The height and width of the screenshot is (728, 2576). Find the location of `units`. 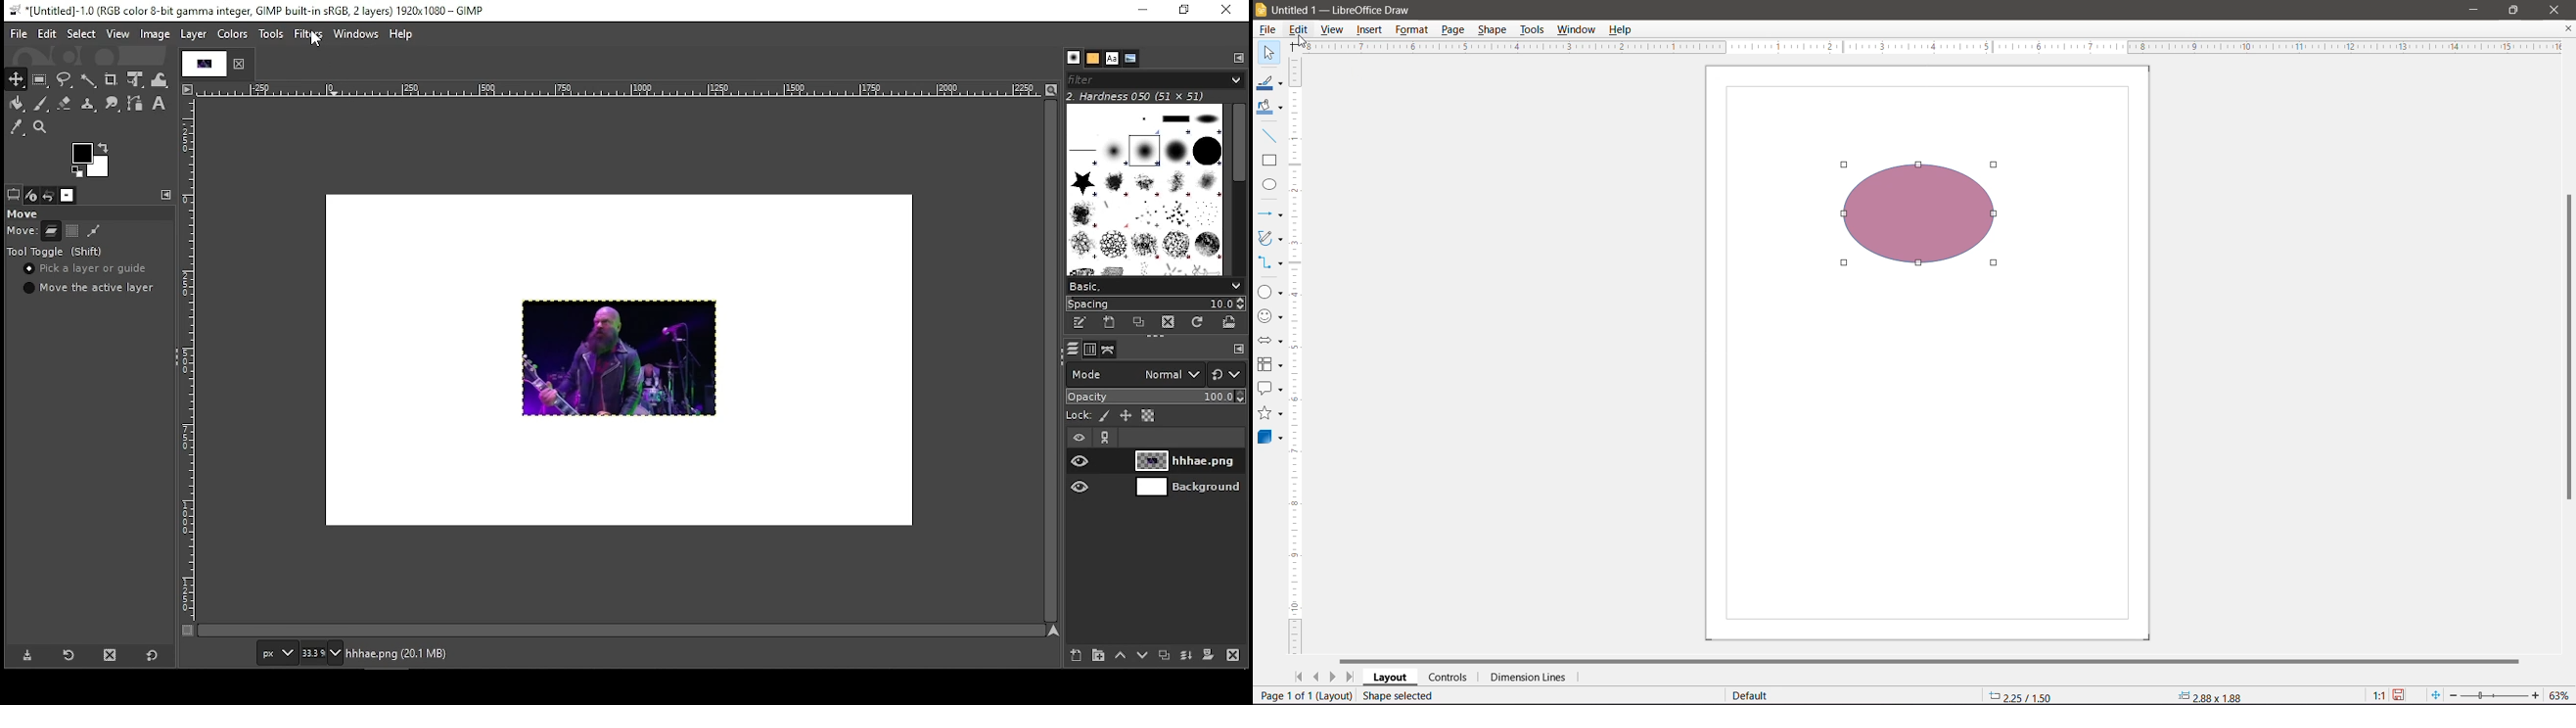

units is located at coordinates (279, 651).